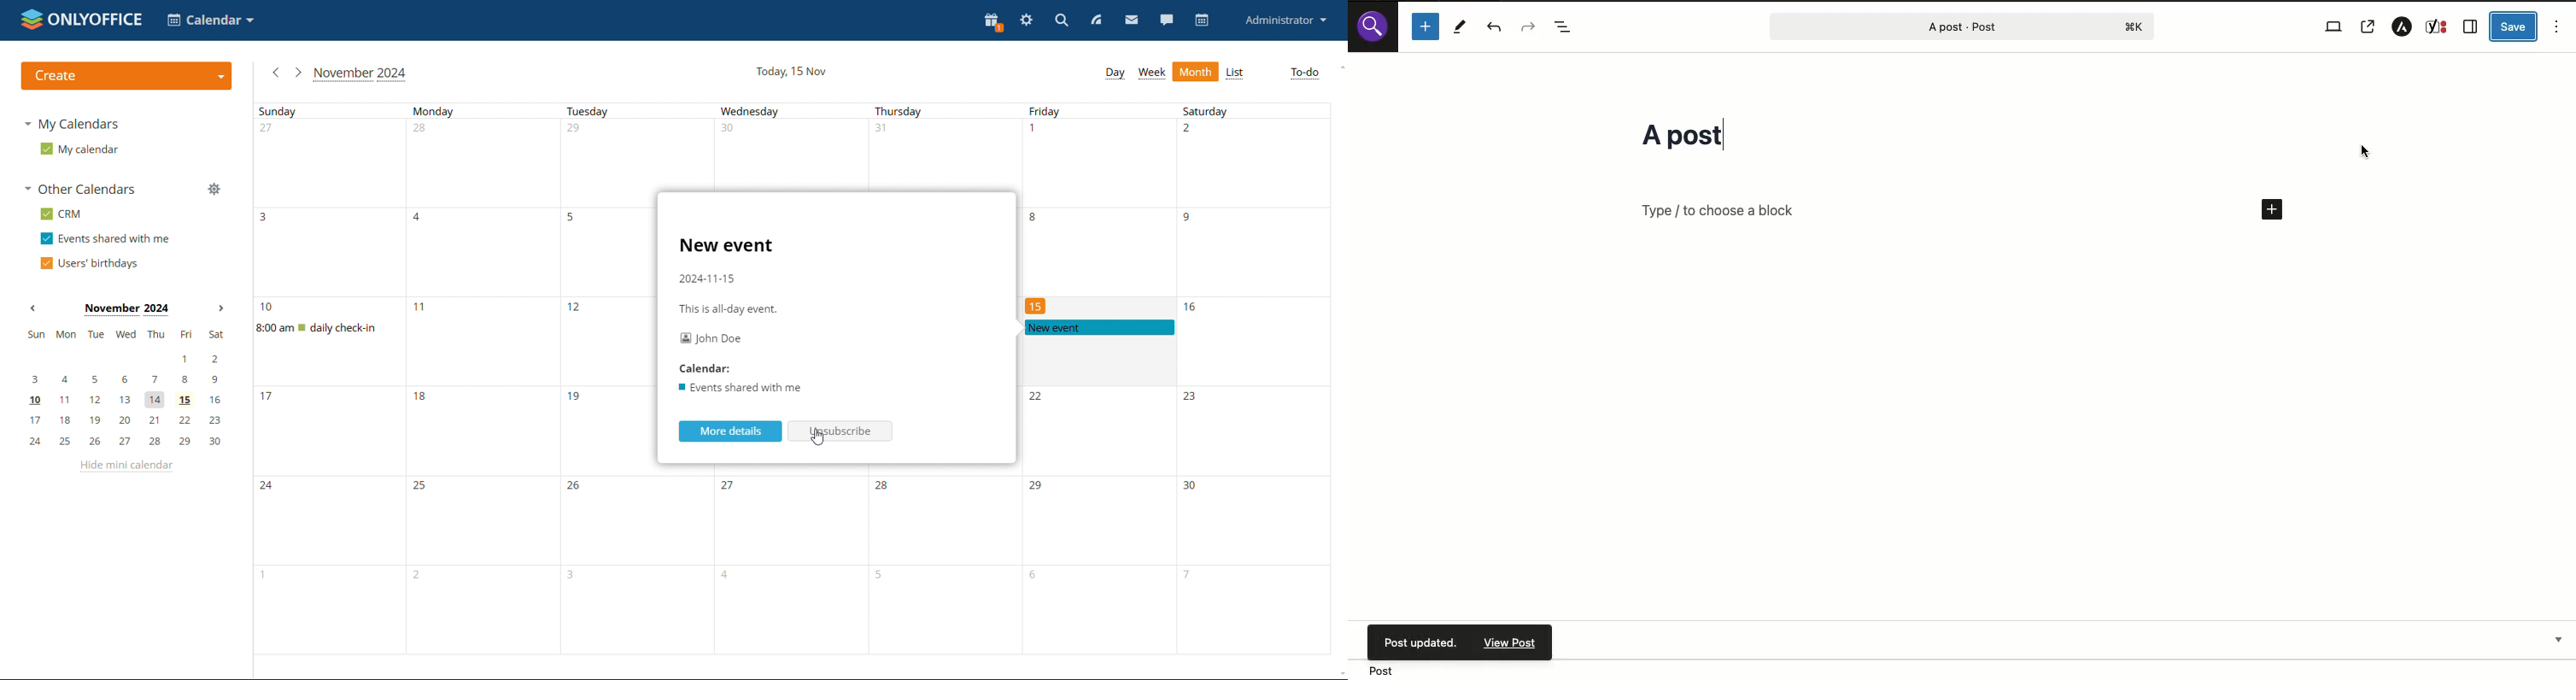 The width and height of the screenshot is (2576, 700). What do you see at coordinates (1918, 210) in the screenshot?
I see `Add block` at bounding box center [1918, 210].